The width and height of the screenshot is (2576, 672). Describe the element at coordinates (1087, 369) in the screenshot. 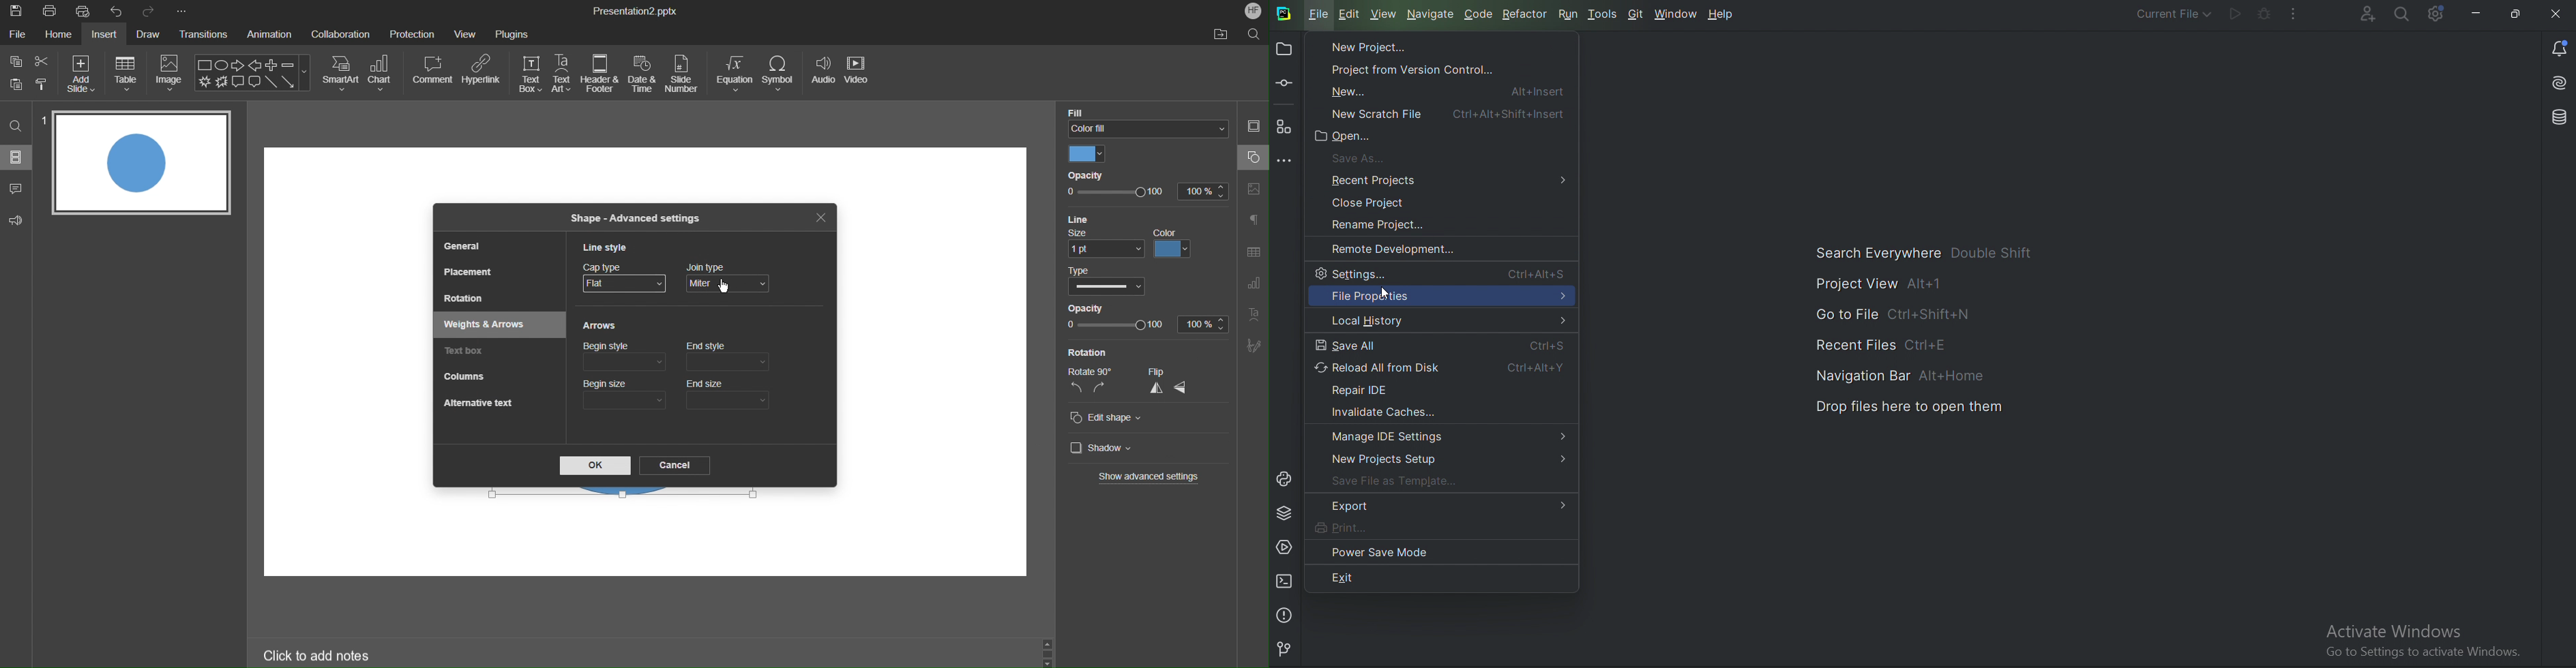

I see `Rotate 90` at that location.